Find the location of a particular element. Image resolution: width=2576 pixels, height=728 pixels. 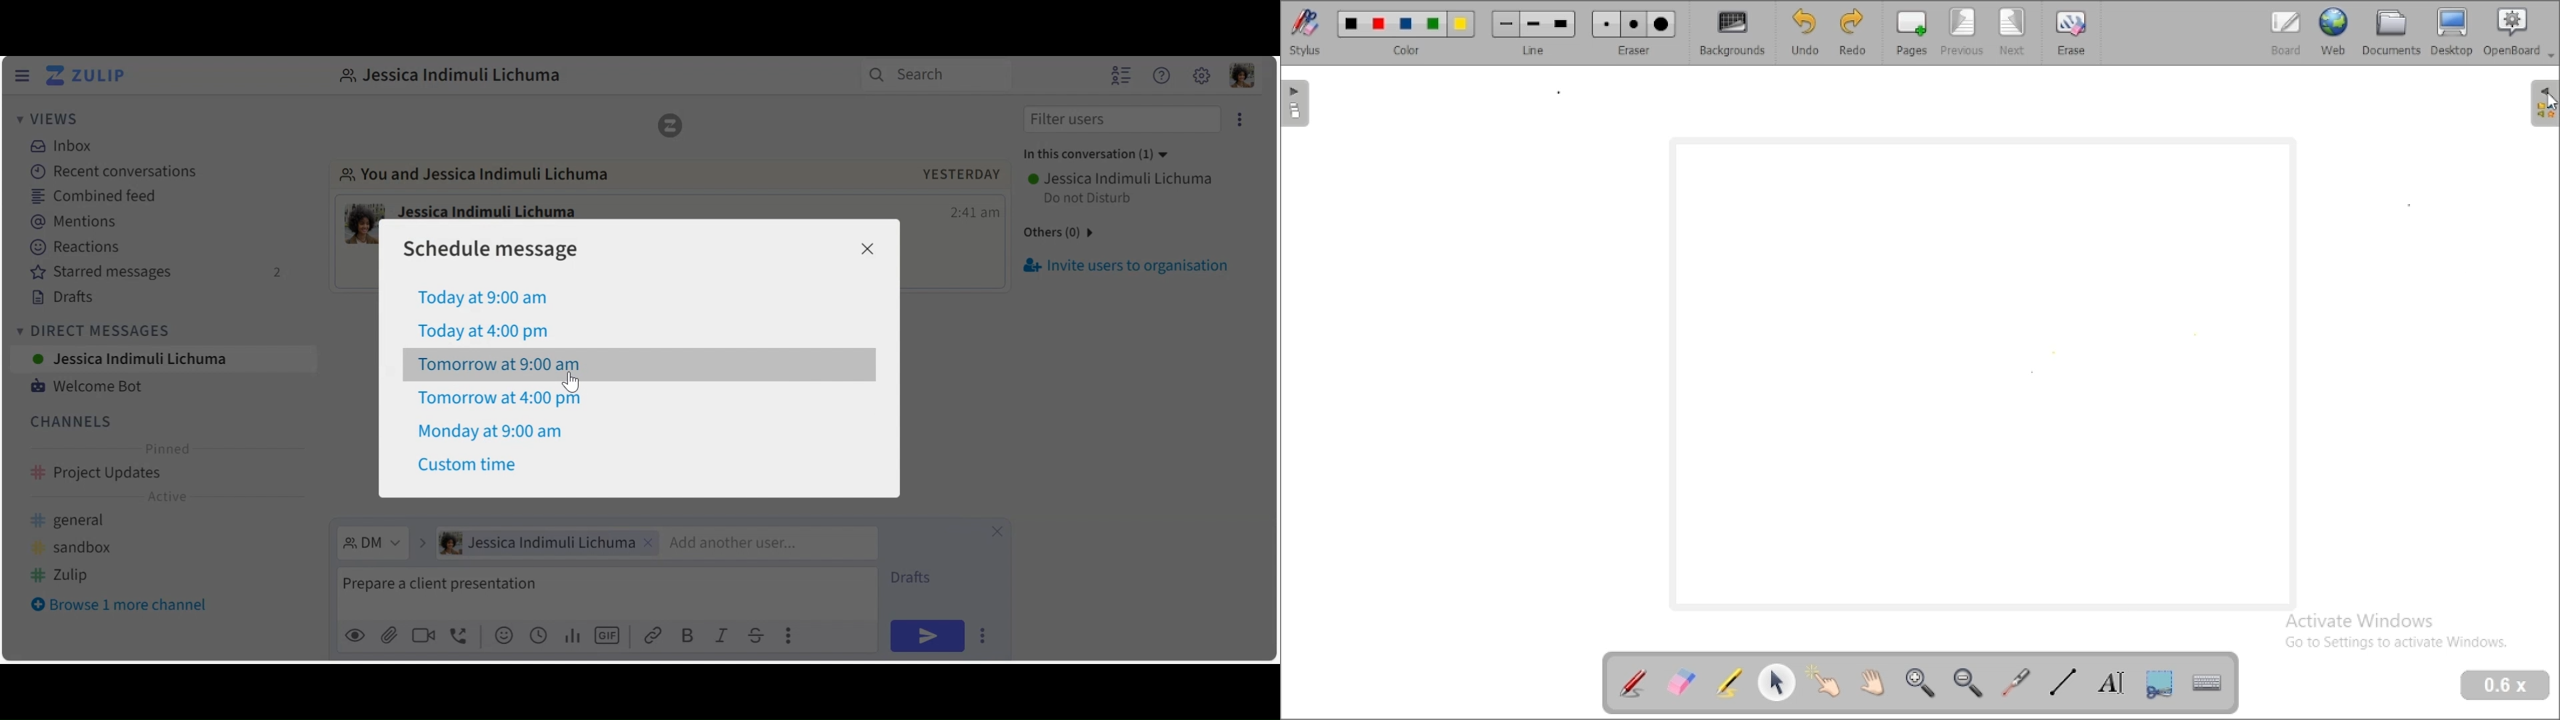

Send options is located at coordinates (982, 636).